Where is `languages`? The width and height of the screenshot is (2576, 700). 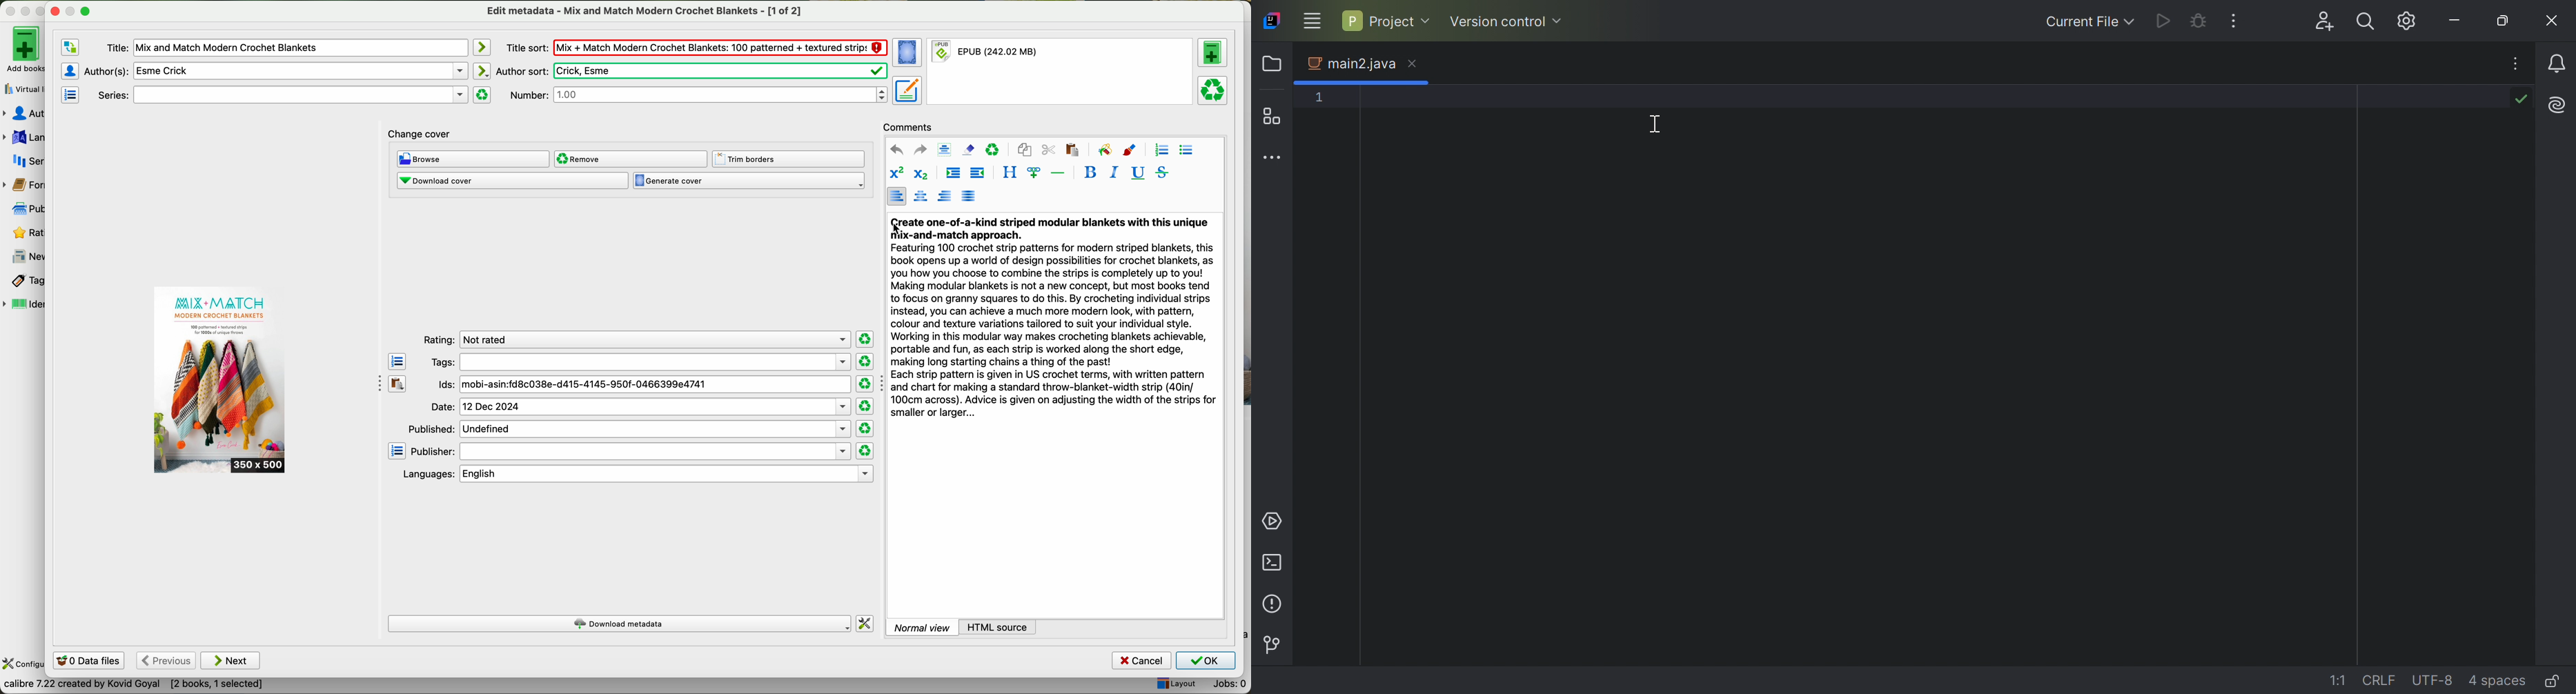 languages is located at coordinates (23, 137).